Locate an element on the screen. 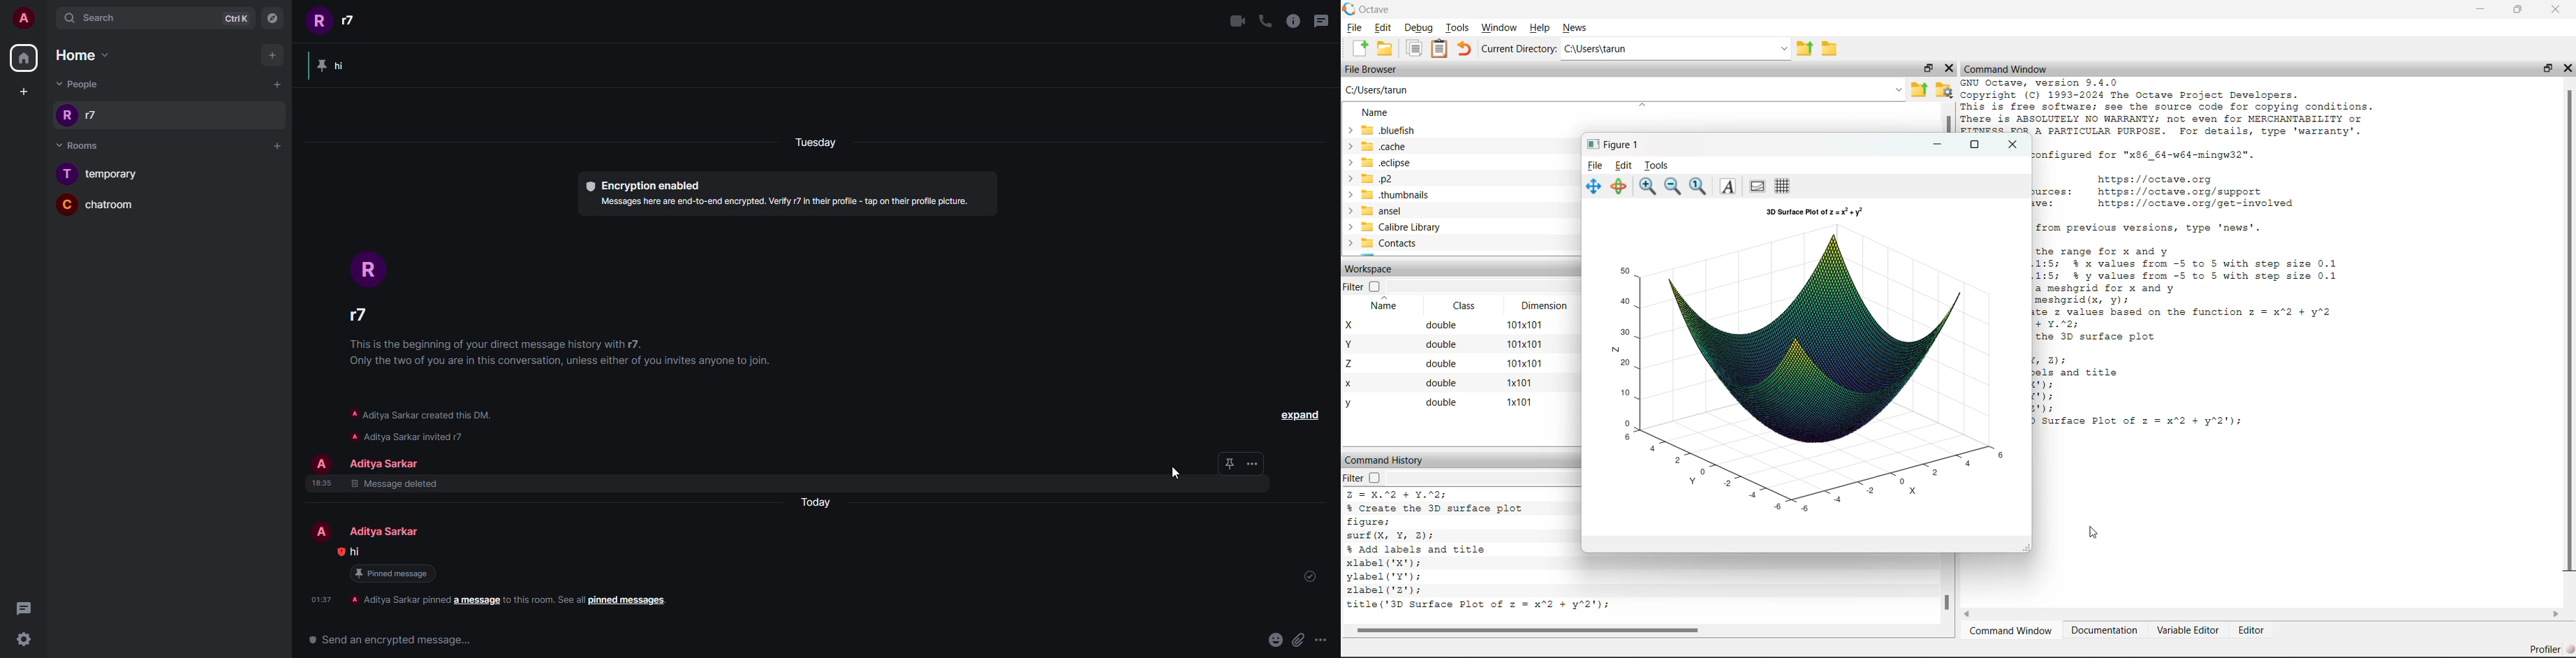  Parent Directory is located at coordinates (1805, 48).